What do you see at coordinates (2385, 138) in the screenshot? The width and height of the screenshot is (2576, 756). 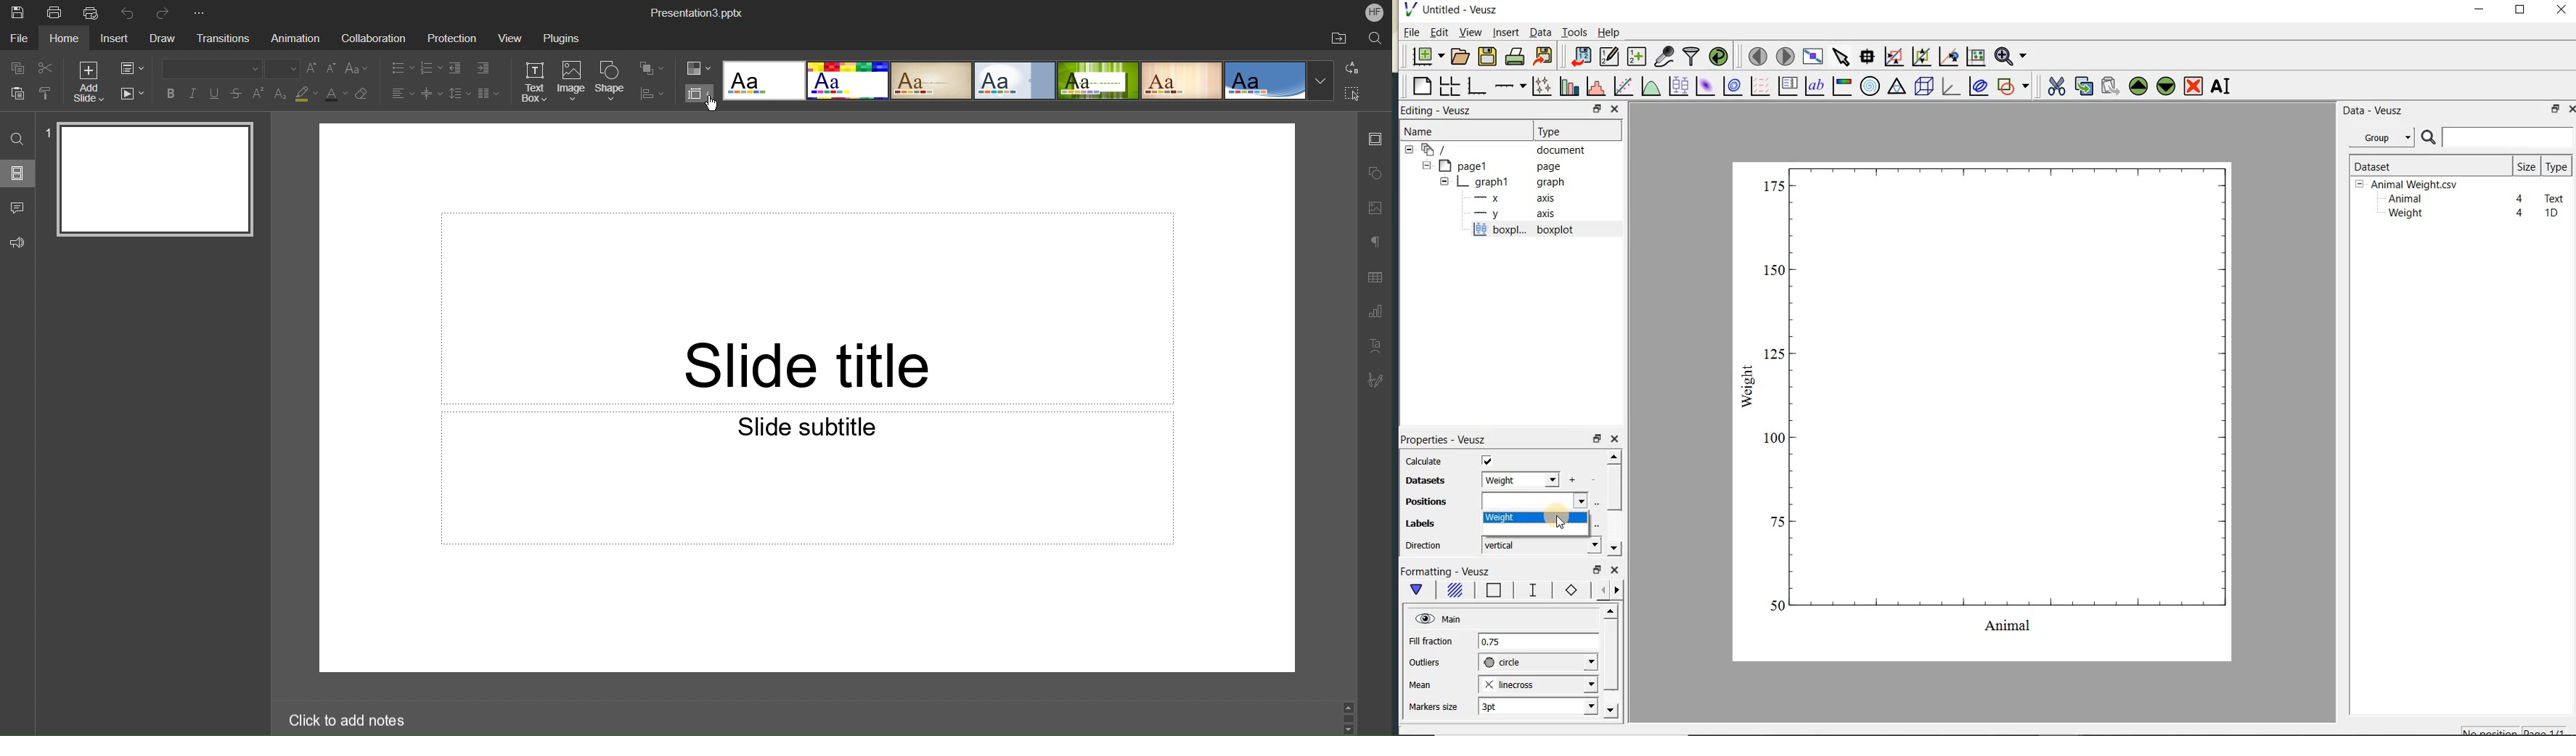 I see `Data - Veusz` at bounding box center [2385, 138].